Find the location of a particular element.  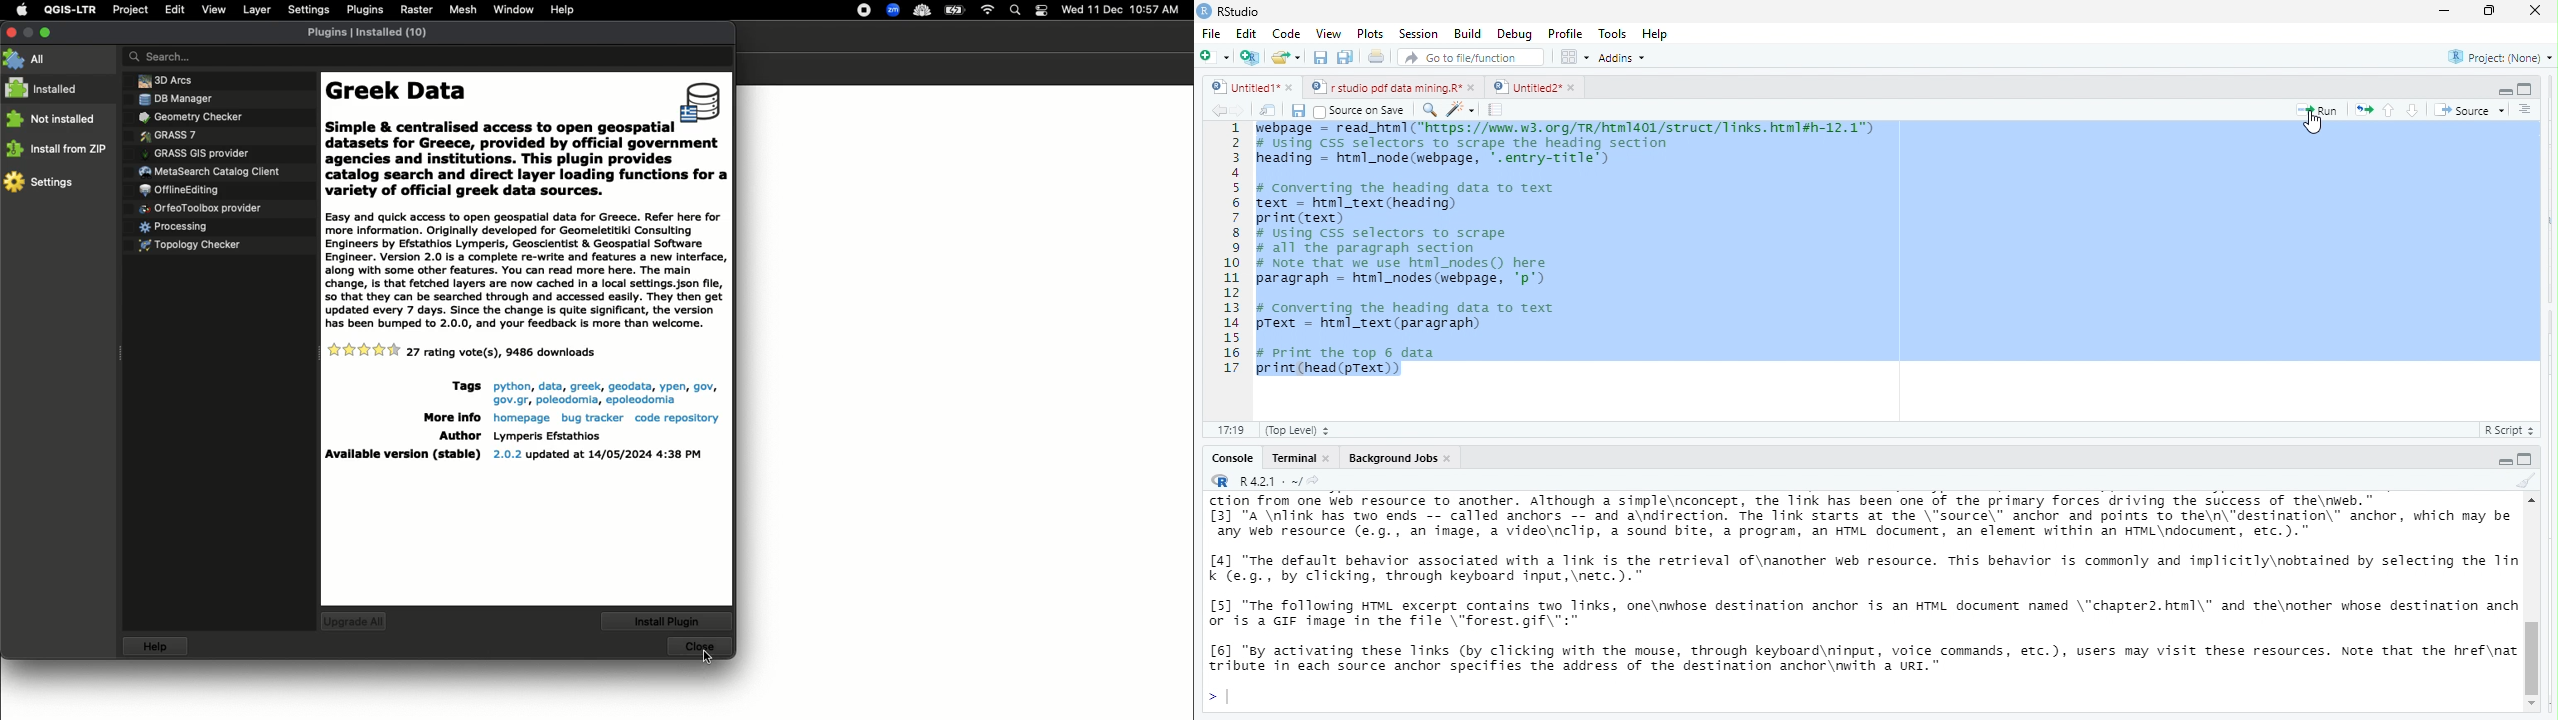

find/replace is located at coordinates (1428, 109).